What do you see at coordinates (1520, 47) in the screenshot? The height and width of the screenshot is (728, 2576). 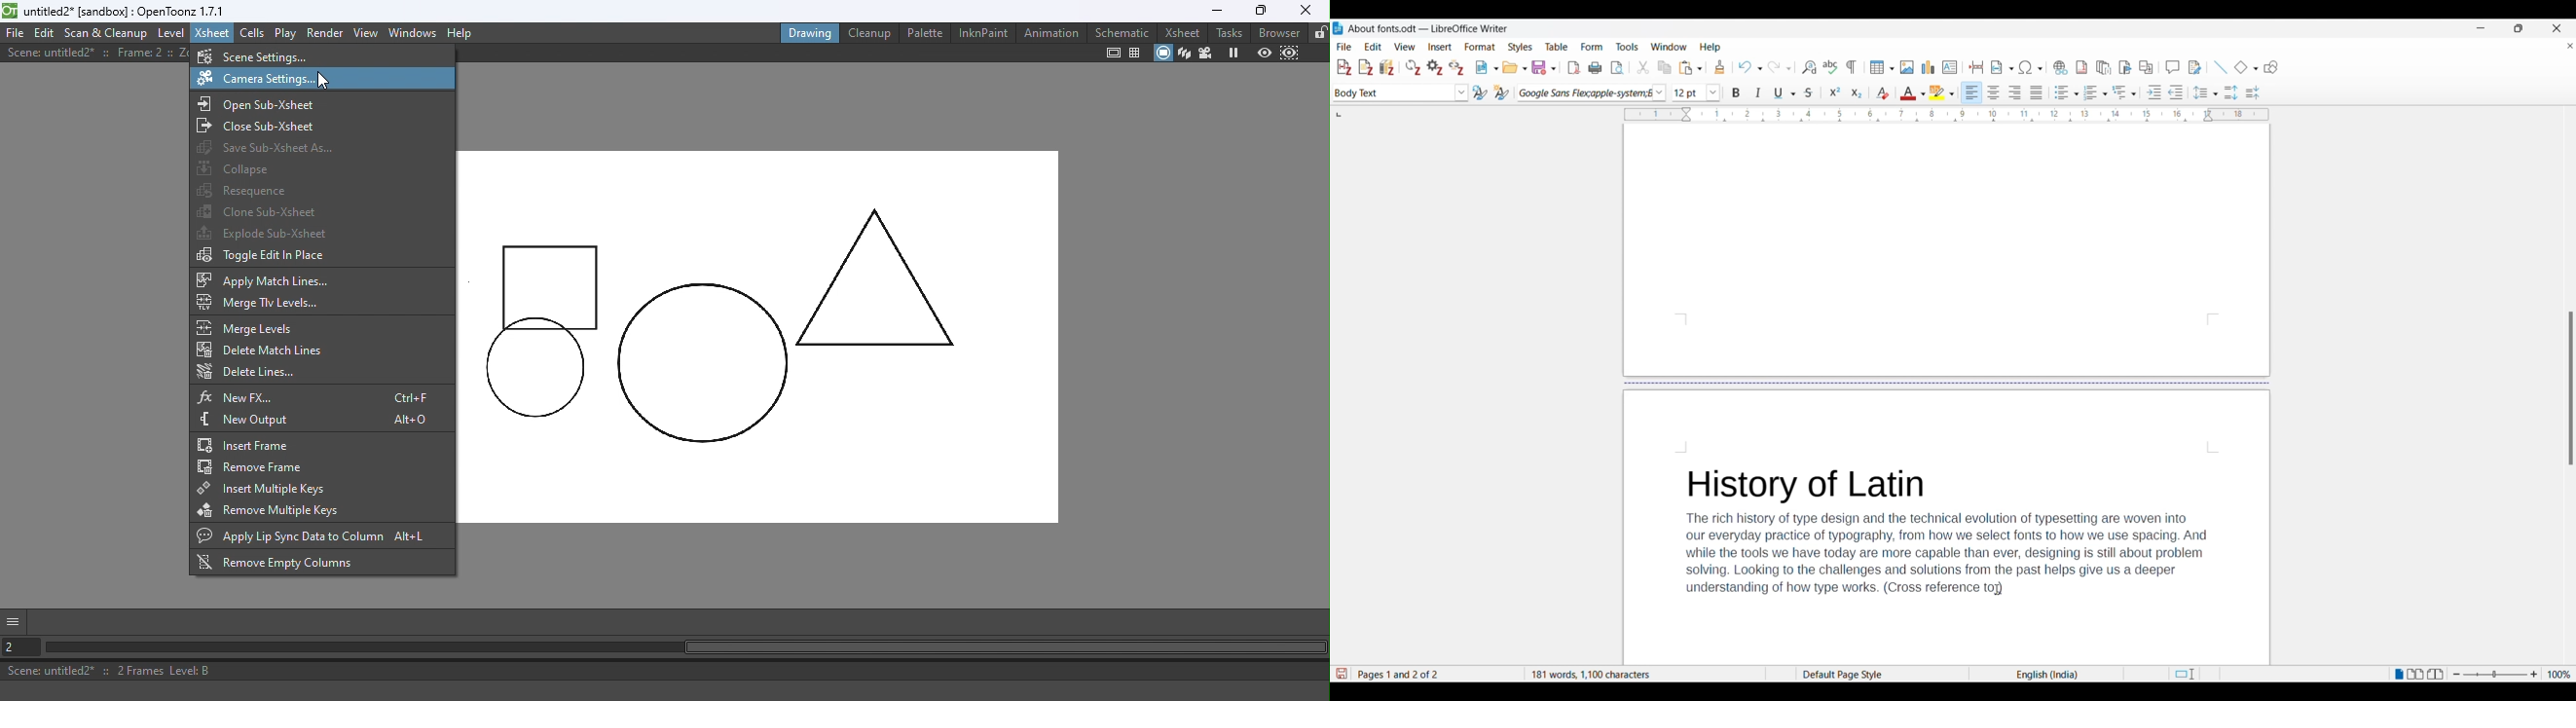 I see `Styles menu` at bounding box center [1520, 47].